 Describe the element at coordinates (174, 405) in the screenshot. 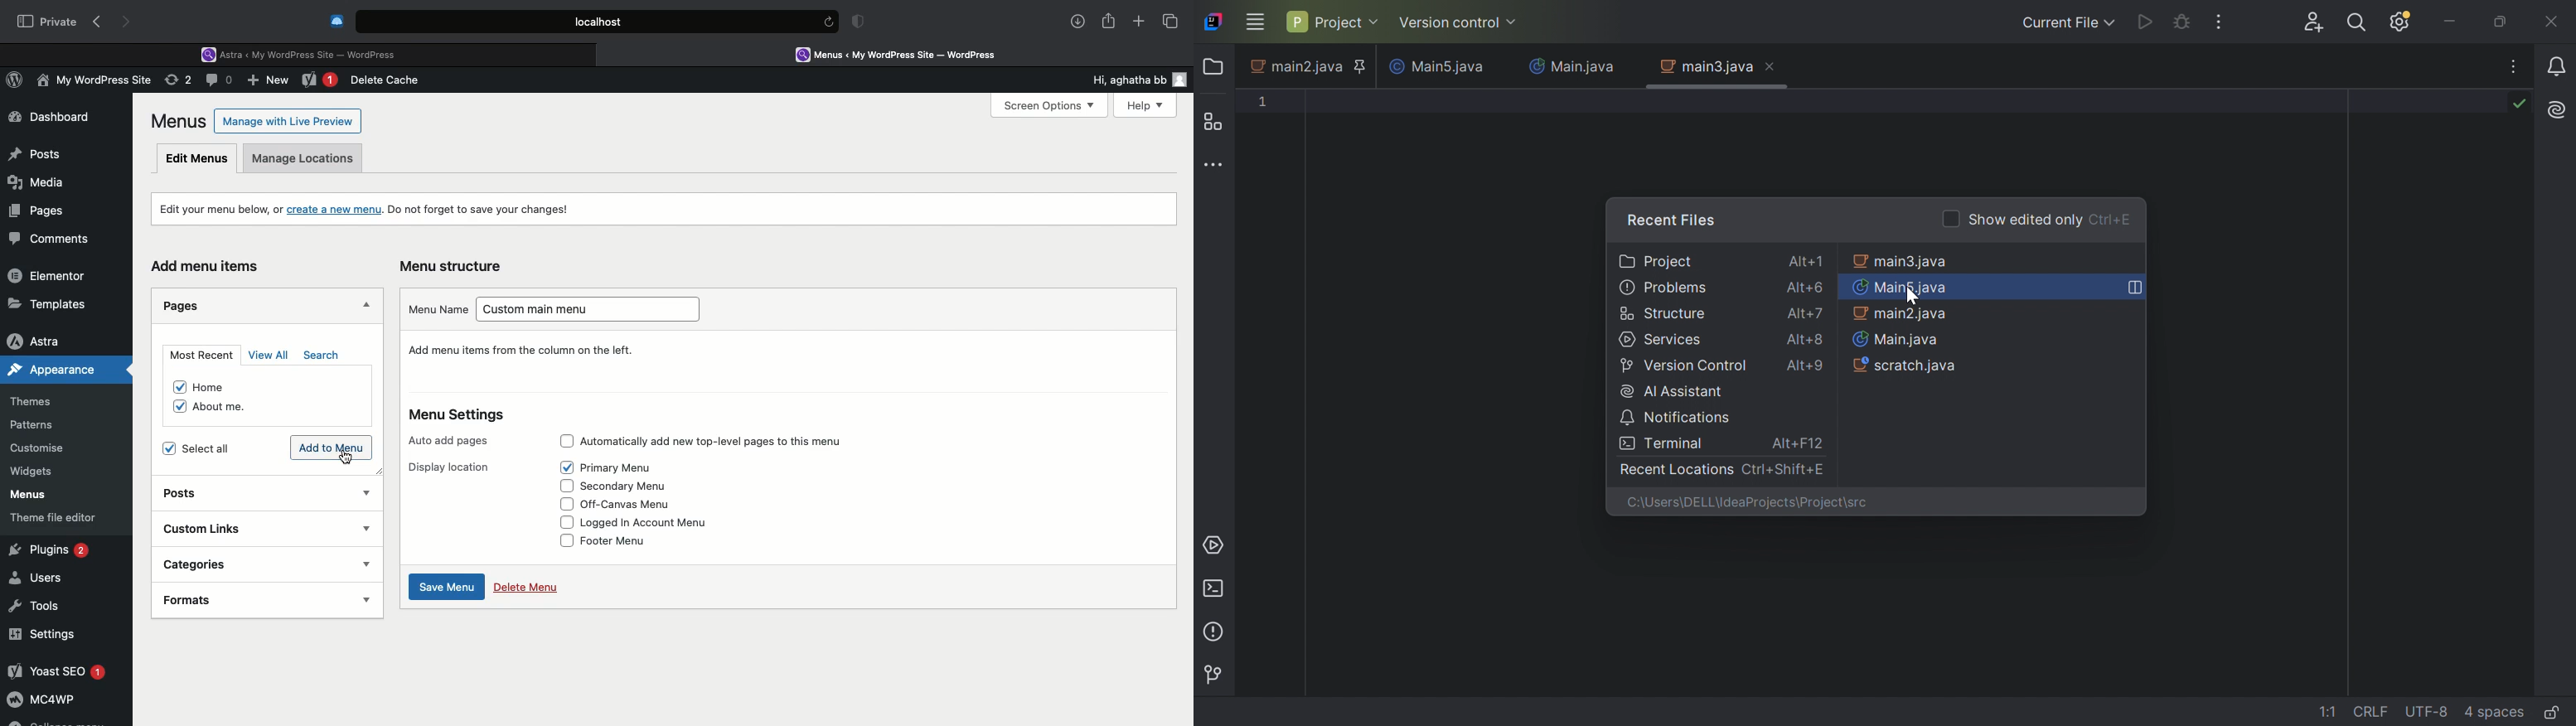

I see `checkbox` at that location.